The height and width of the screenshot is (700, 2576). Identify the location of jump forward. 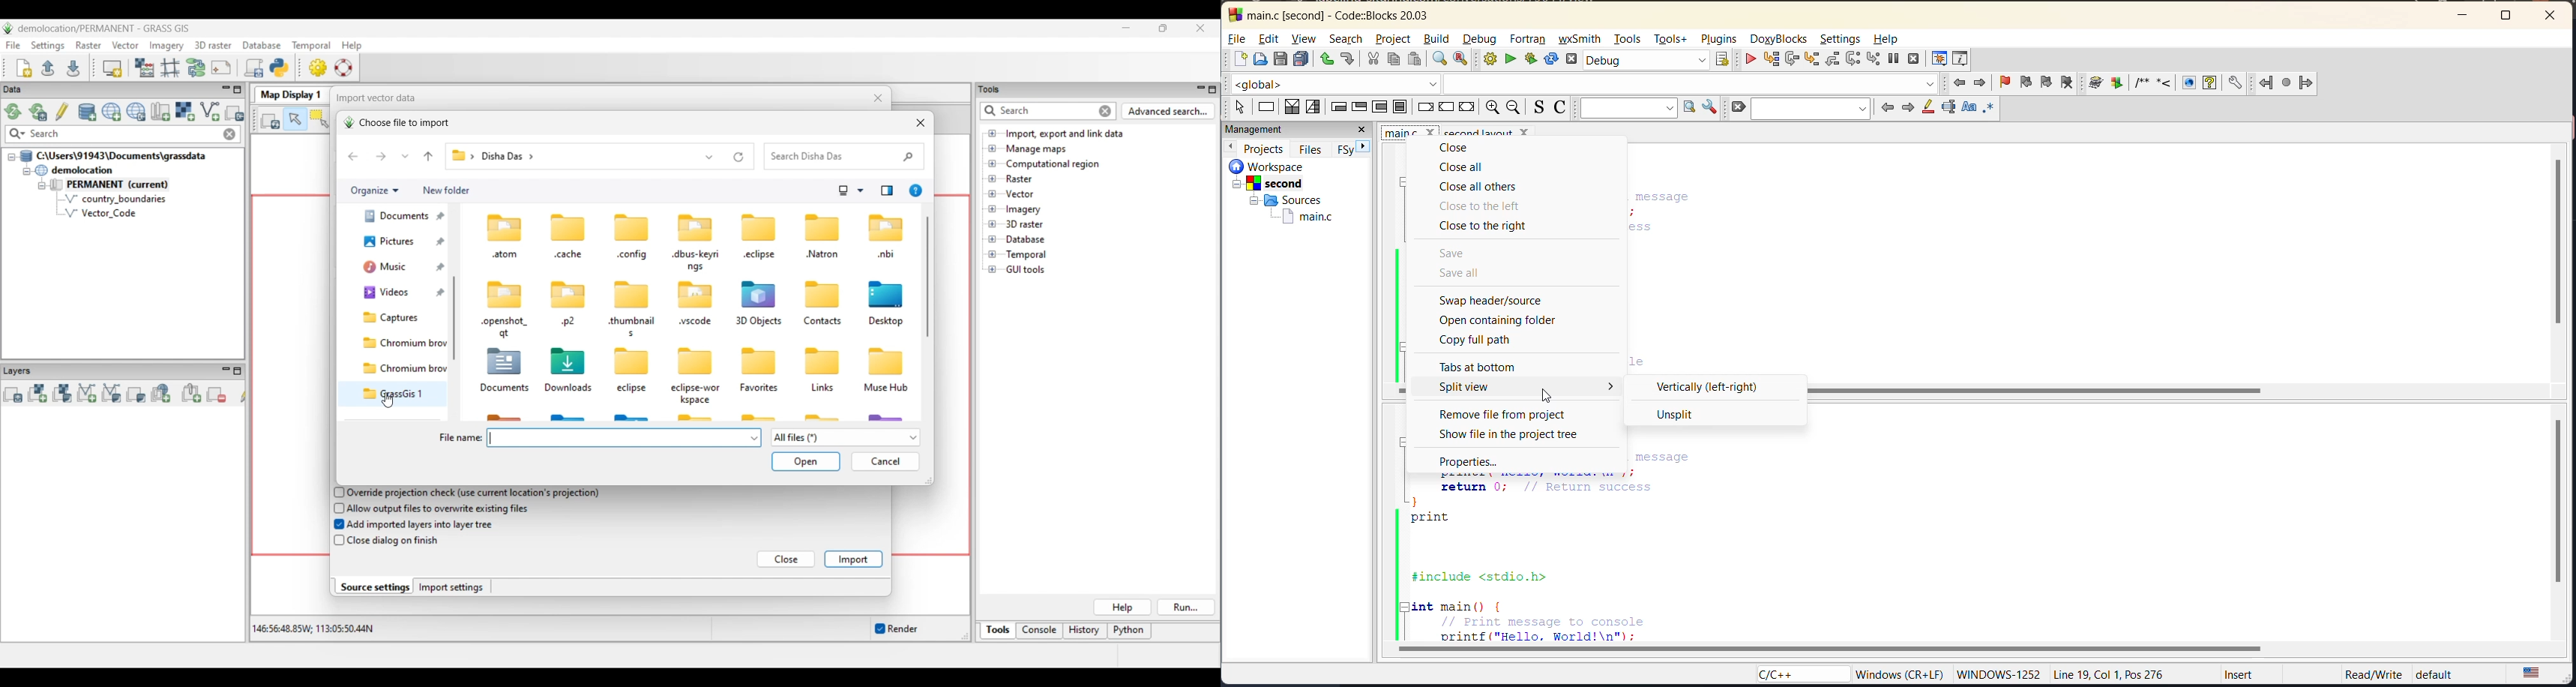
(1980, 83).